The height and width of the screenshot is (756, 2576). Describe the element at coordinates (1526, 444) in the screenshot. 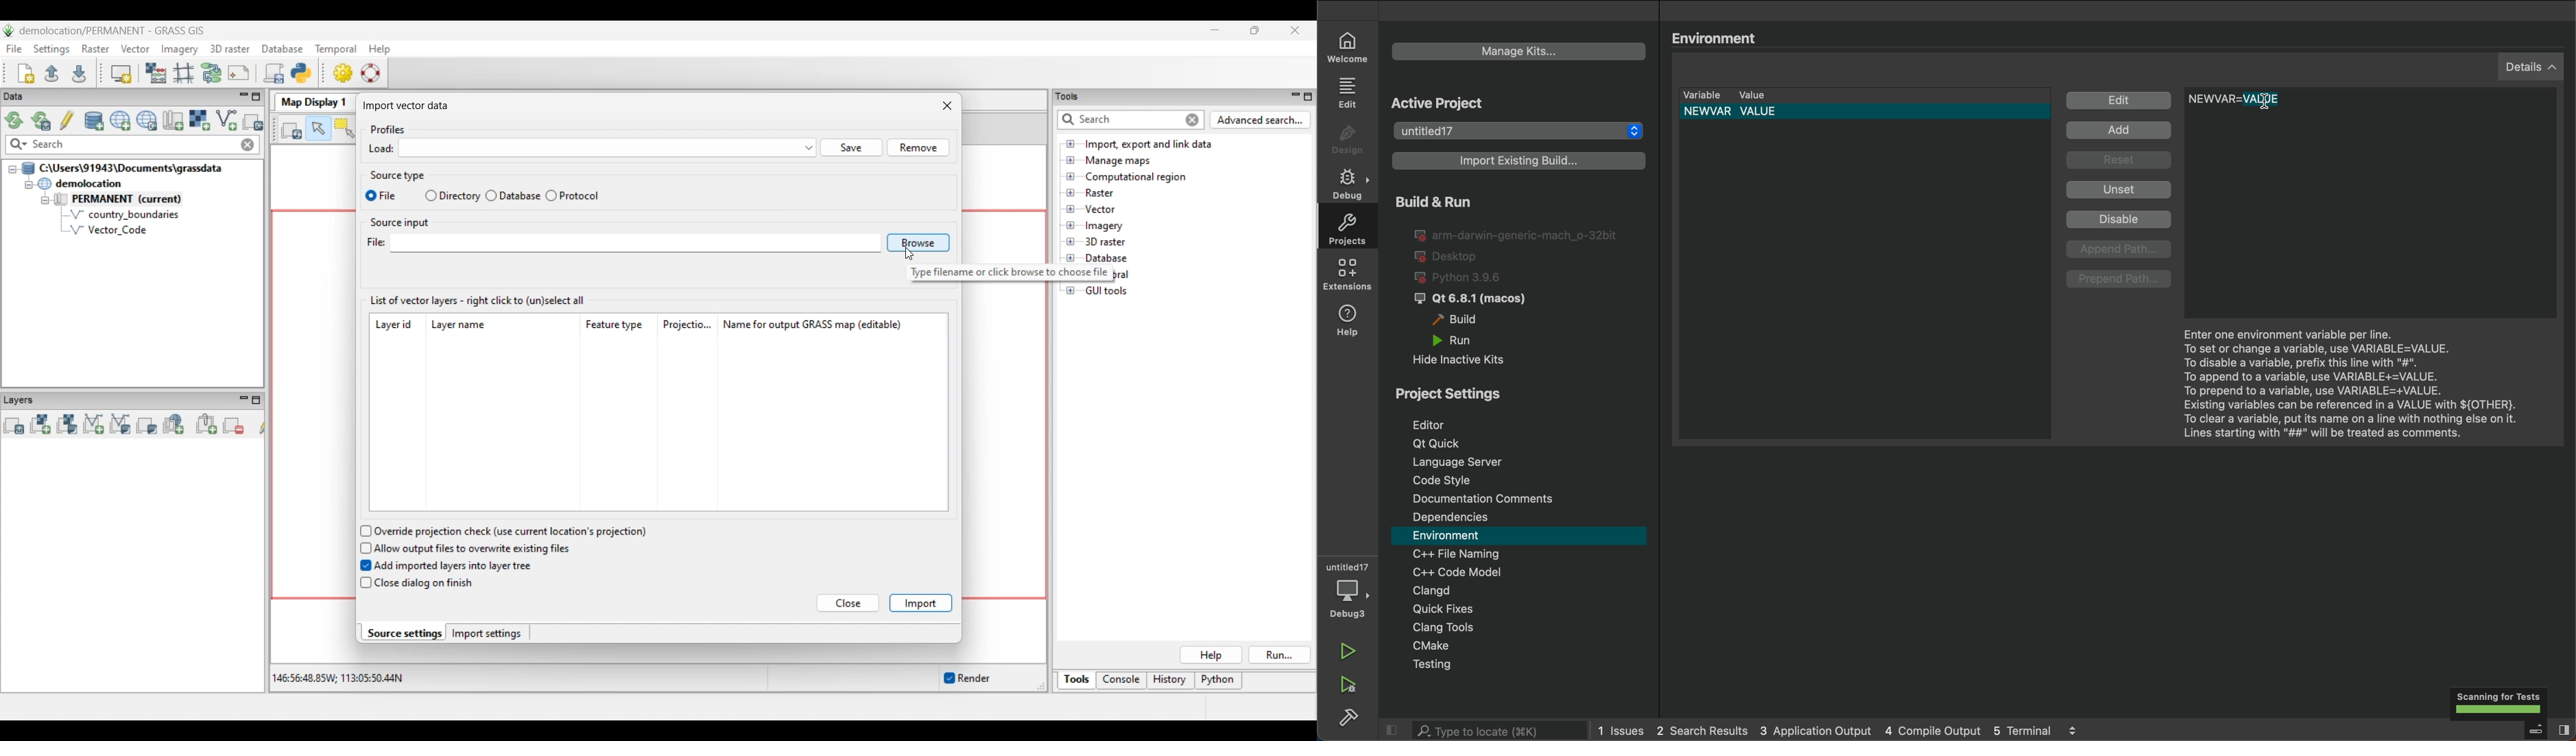

I see `Qt Quick` at that location.